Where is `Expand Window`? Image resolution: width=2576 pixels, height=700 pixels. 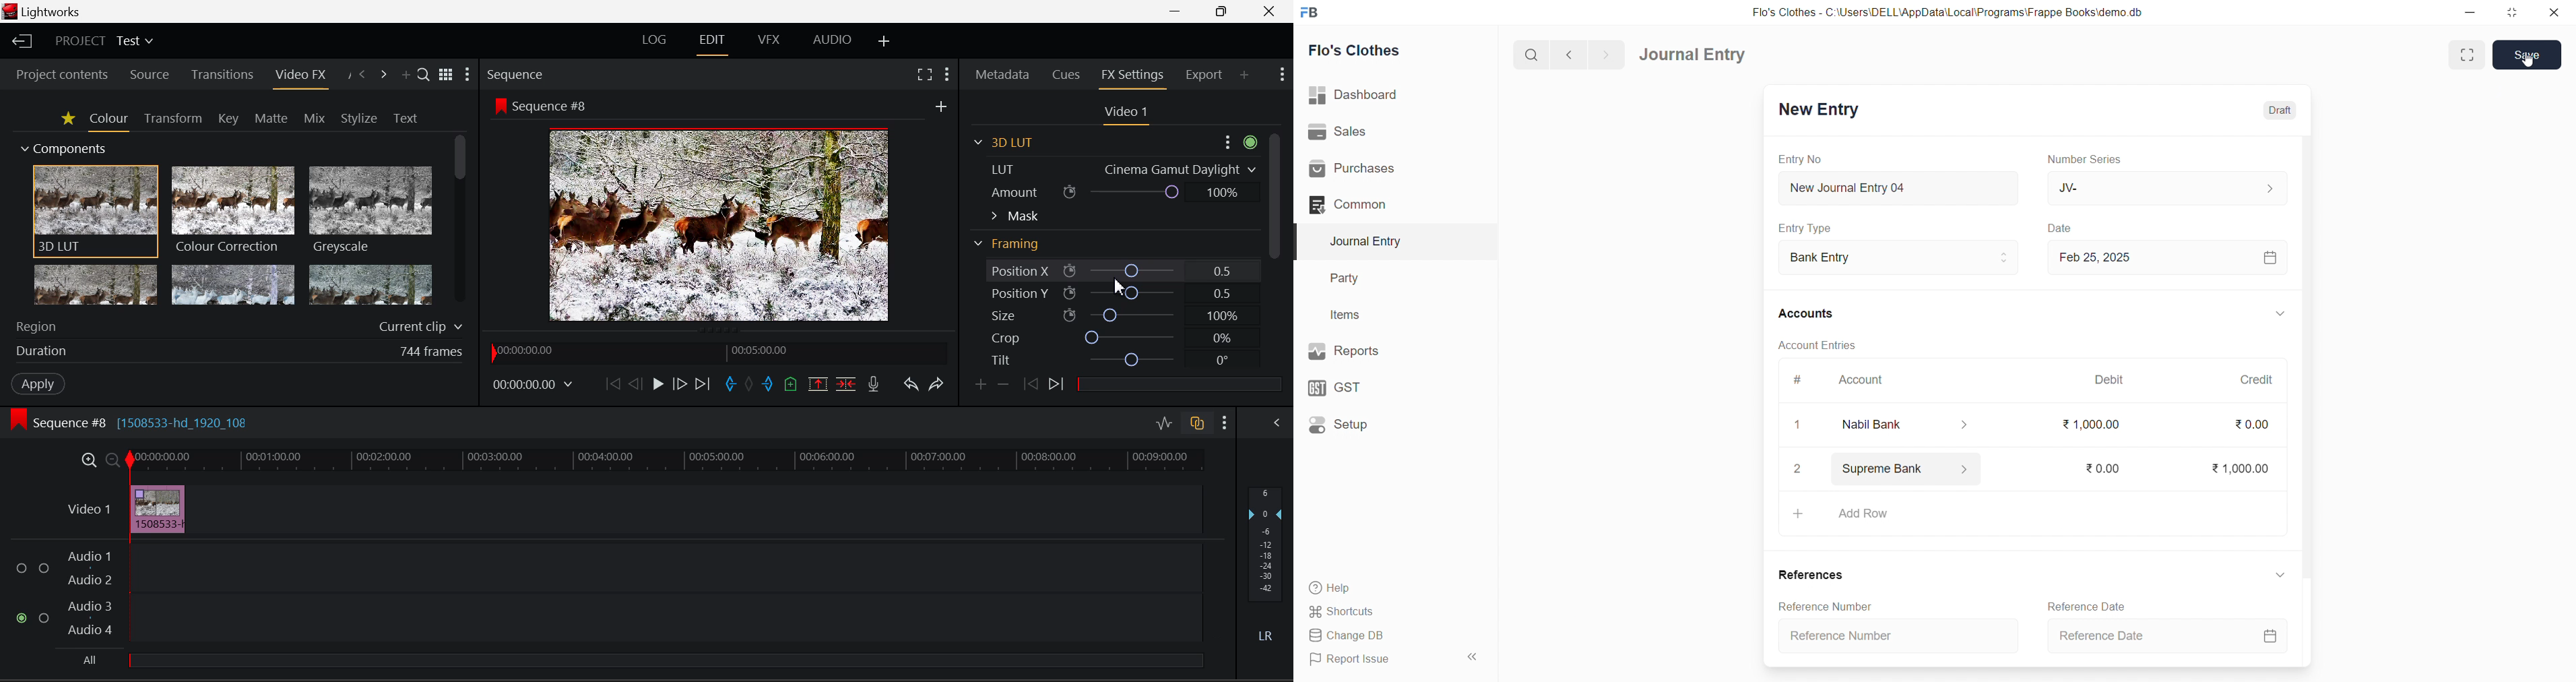 Expand Window is located at coordinates (2468, 55).